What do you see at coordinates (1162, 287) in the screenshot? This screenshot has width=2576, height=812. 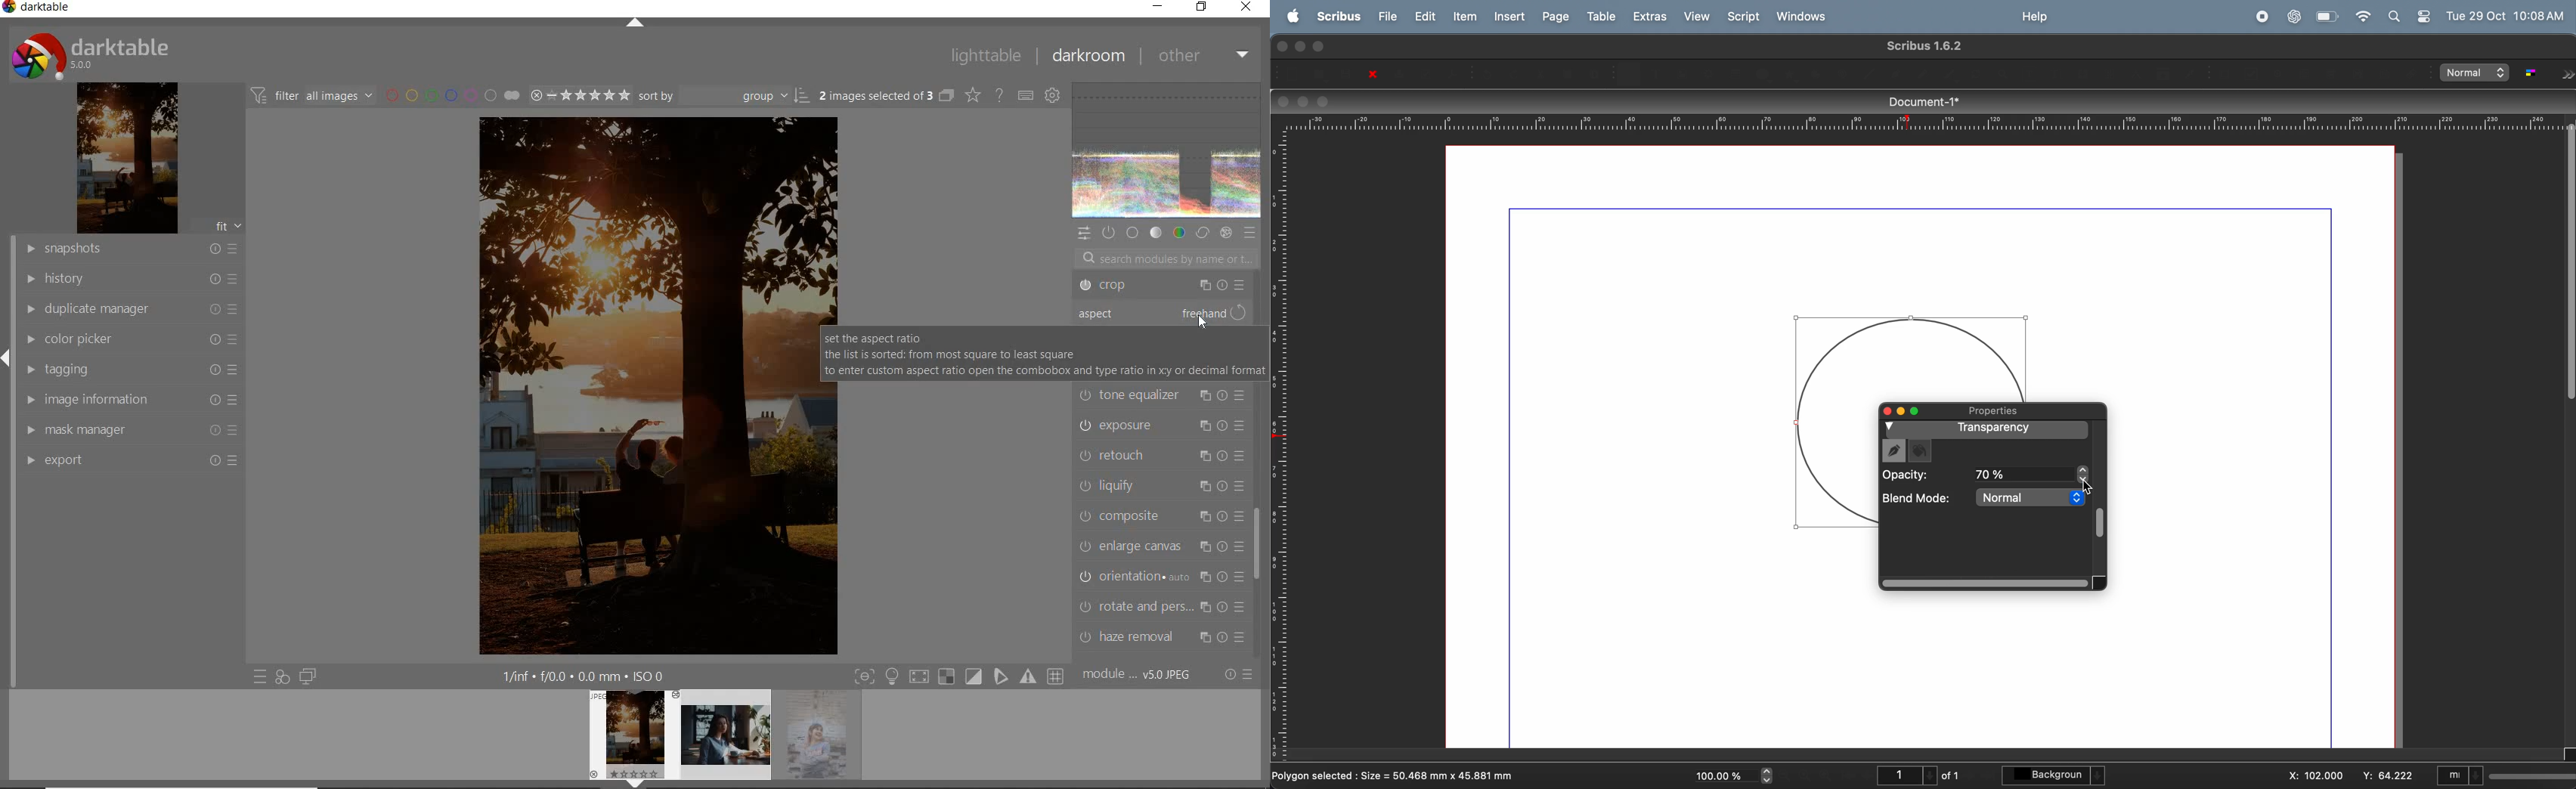 I see `Crop` at bounding box center [1162, 287].